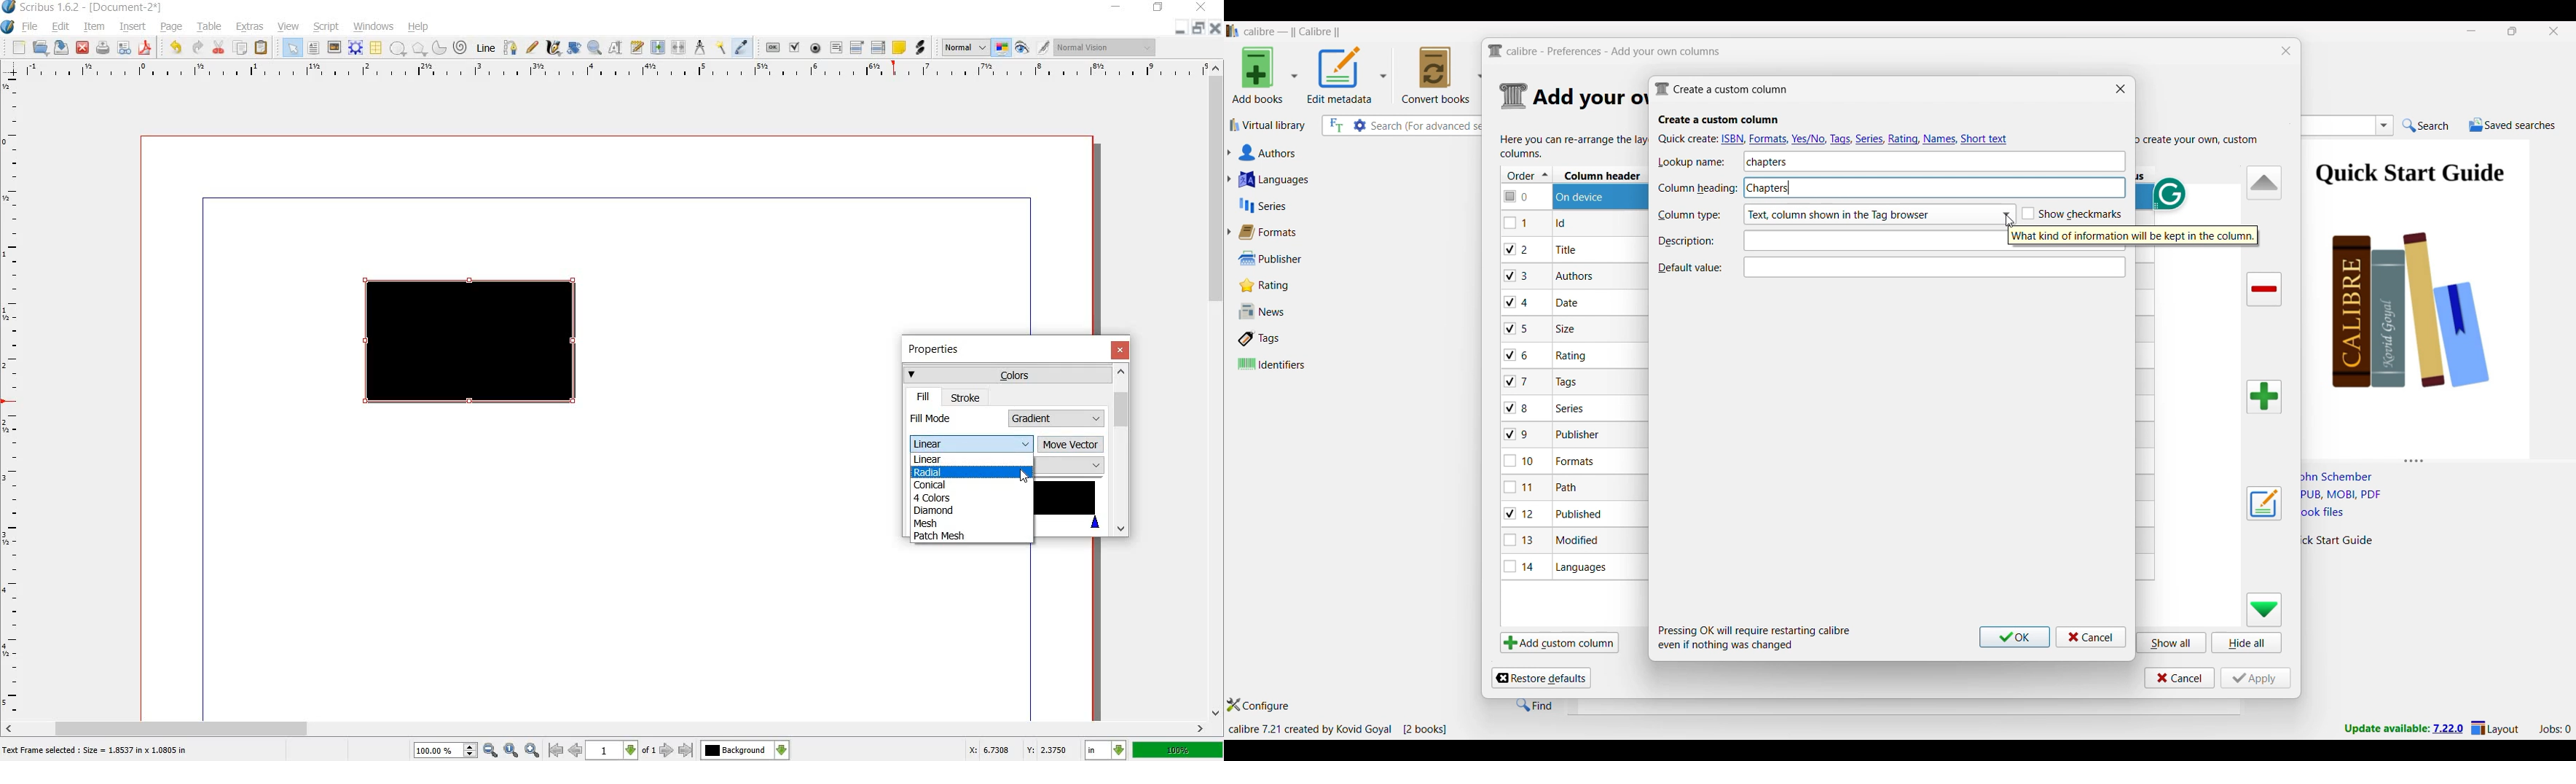  What do you see at coordinates (2265, 290) in the screenshot?
I see `Delete column` at bounding box center [2265, 290].